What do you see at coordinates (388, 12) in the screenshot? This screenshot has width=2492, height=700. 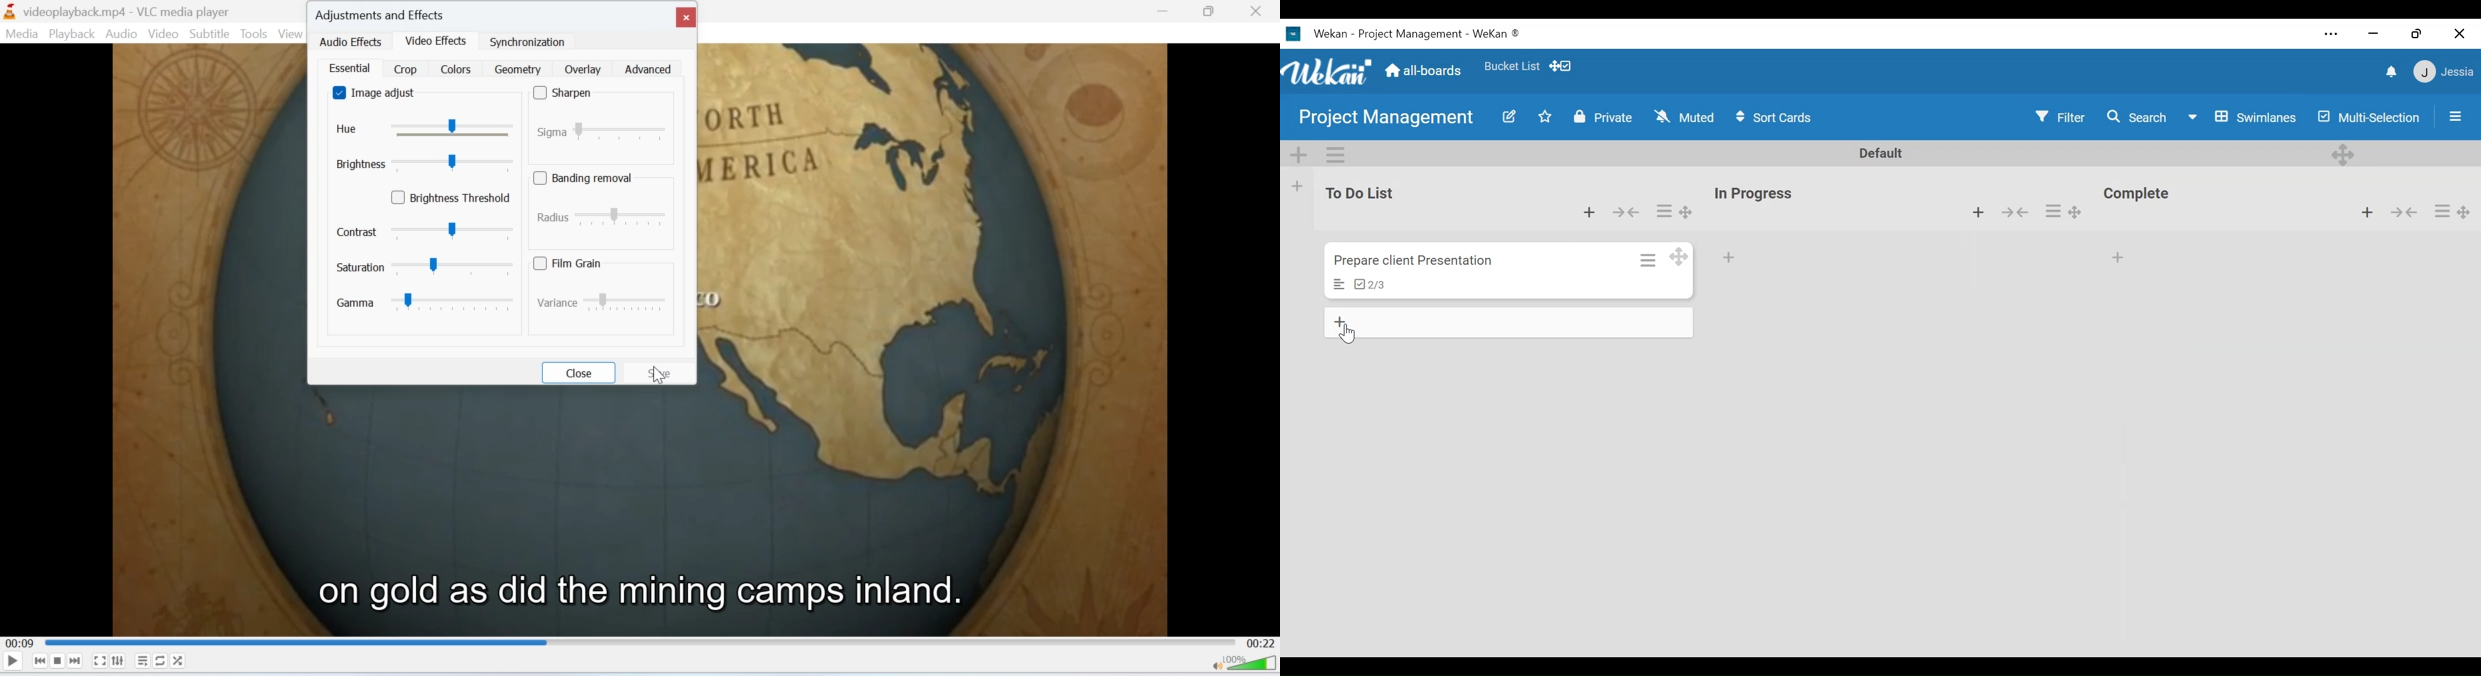 I see `adjustments and effects` at bounding box center [388, 12].